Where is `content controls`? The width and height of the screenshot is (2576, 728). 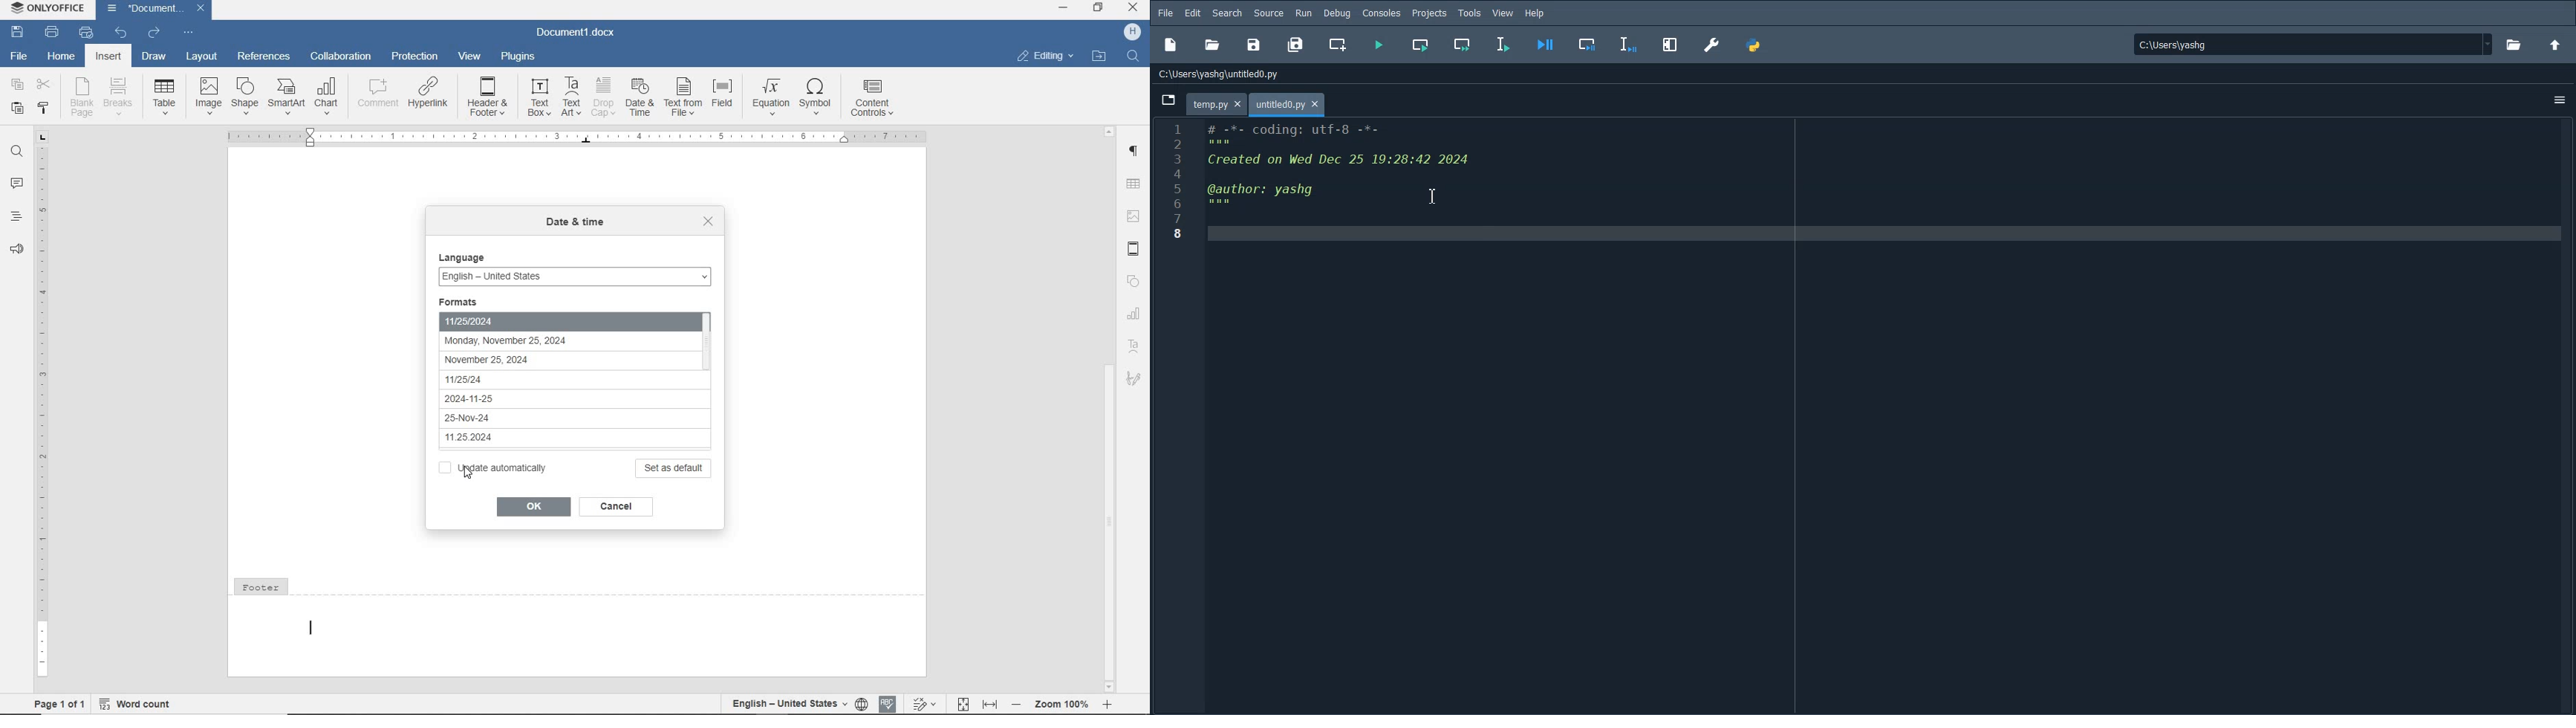
content controls is located at coordinates (875, 99).